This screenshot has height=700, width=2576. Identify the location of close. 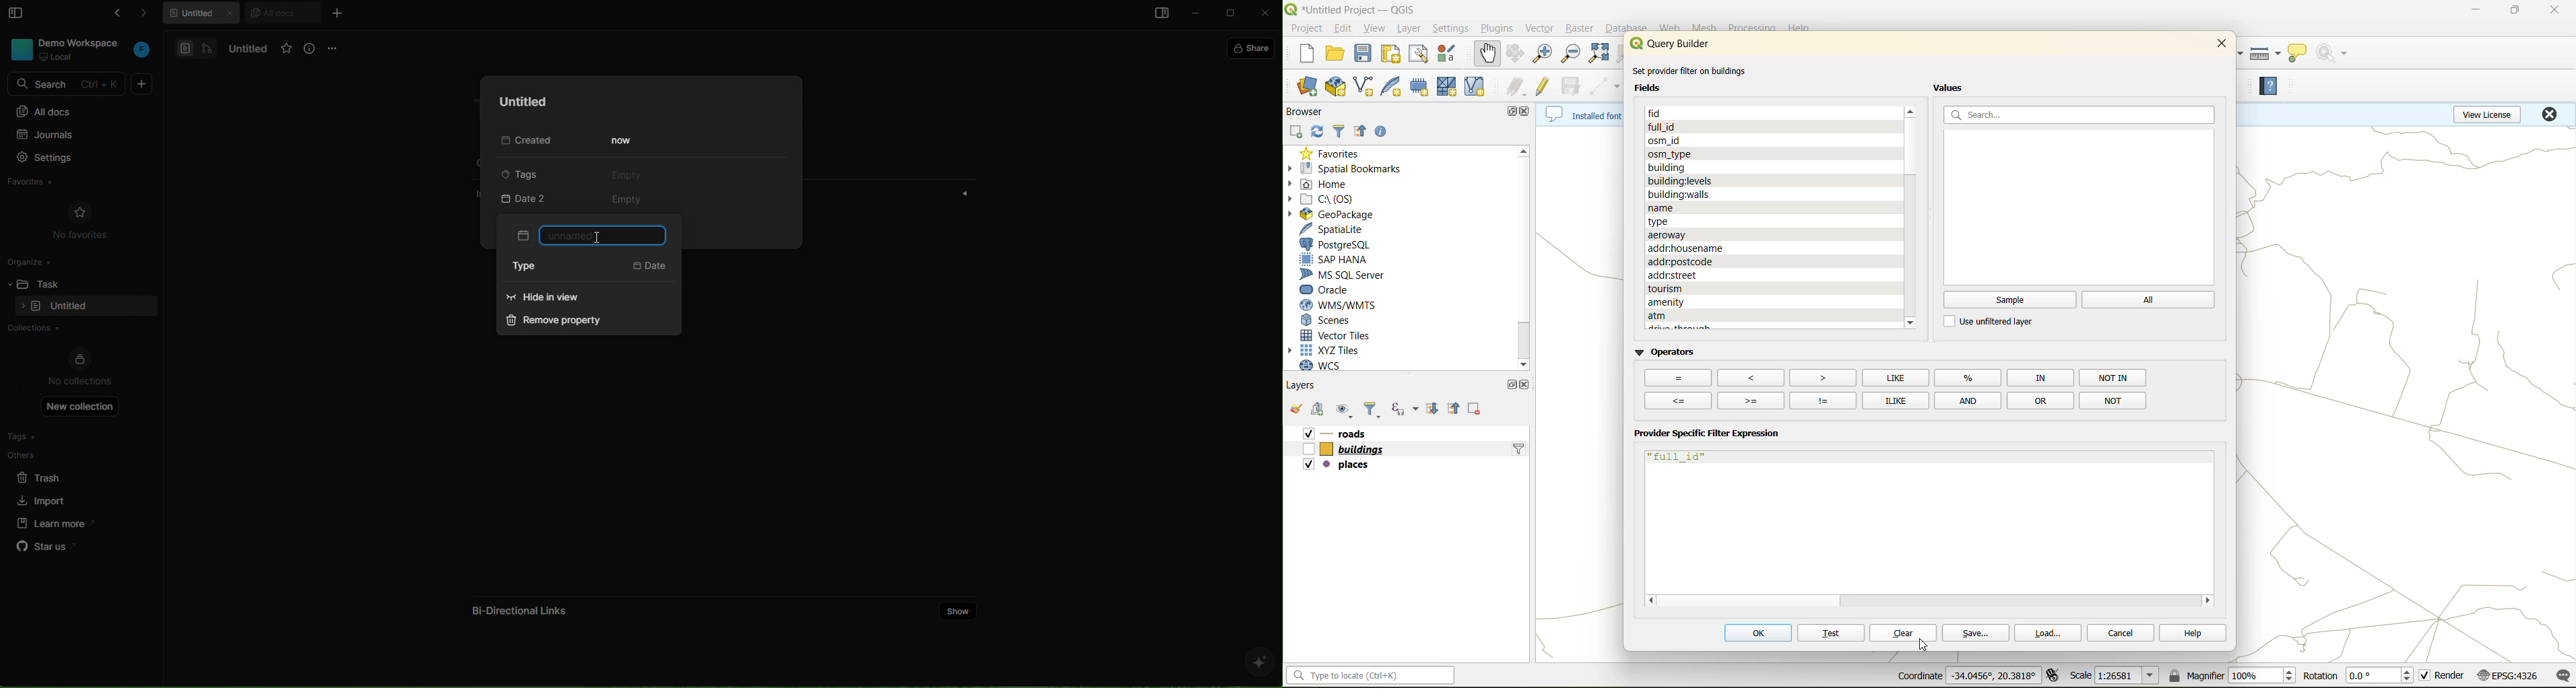
(2551, 116).